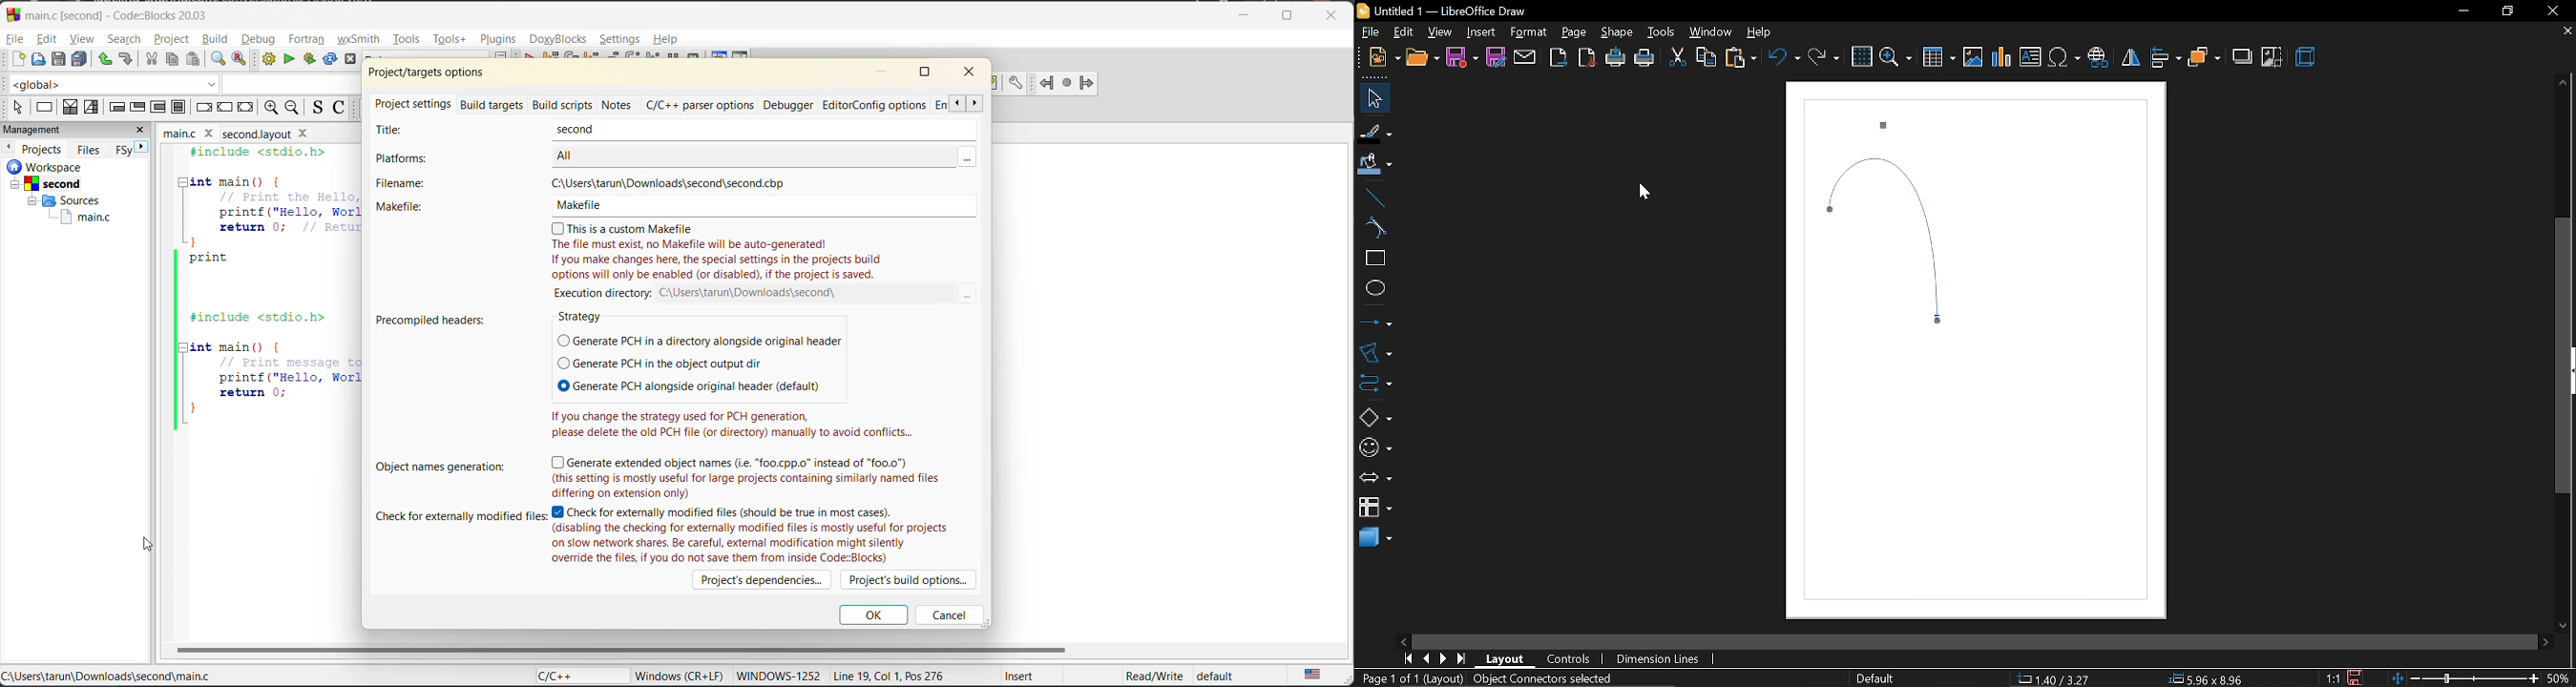  What do you see at coordinates (135, 150) in the screenshot?
I see `next` at bounding box center [135, 150].